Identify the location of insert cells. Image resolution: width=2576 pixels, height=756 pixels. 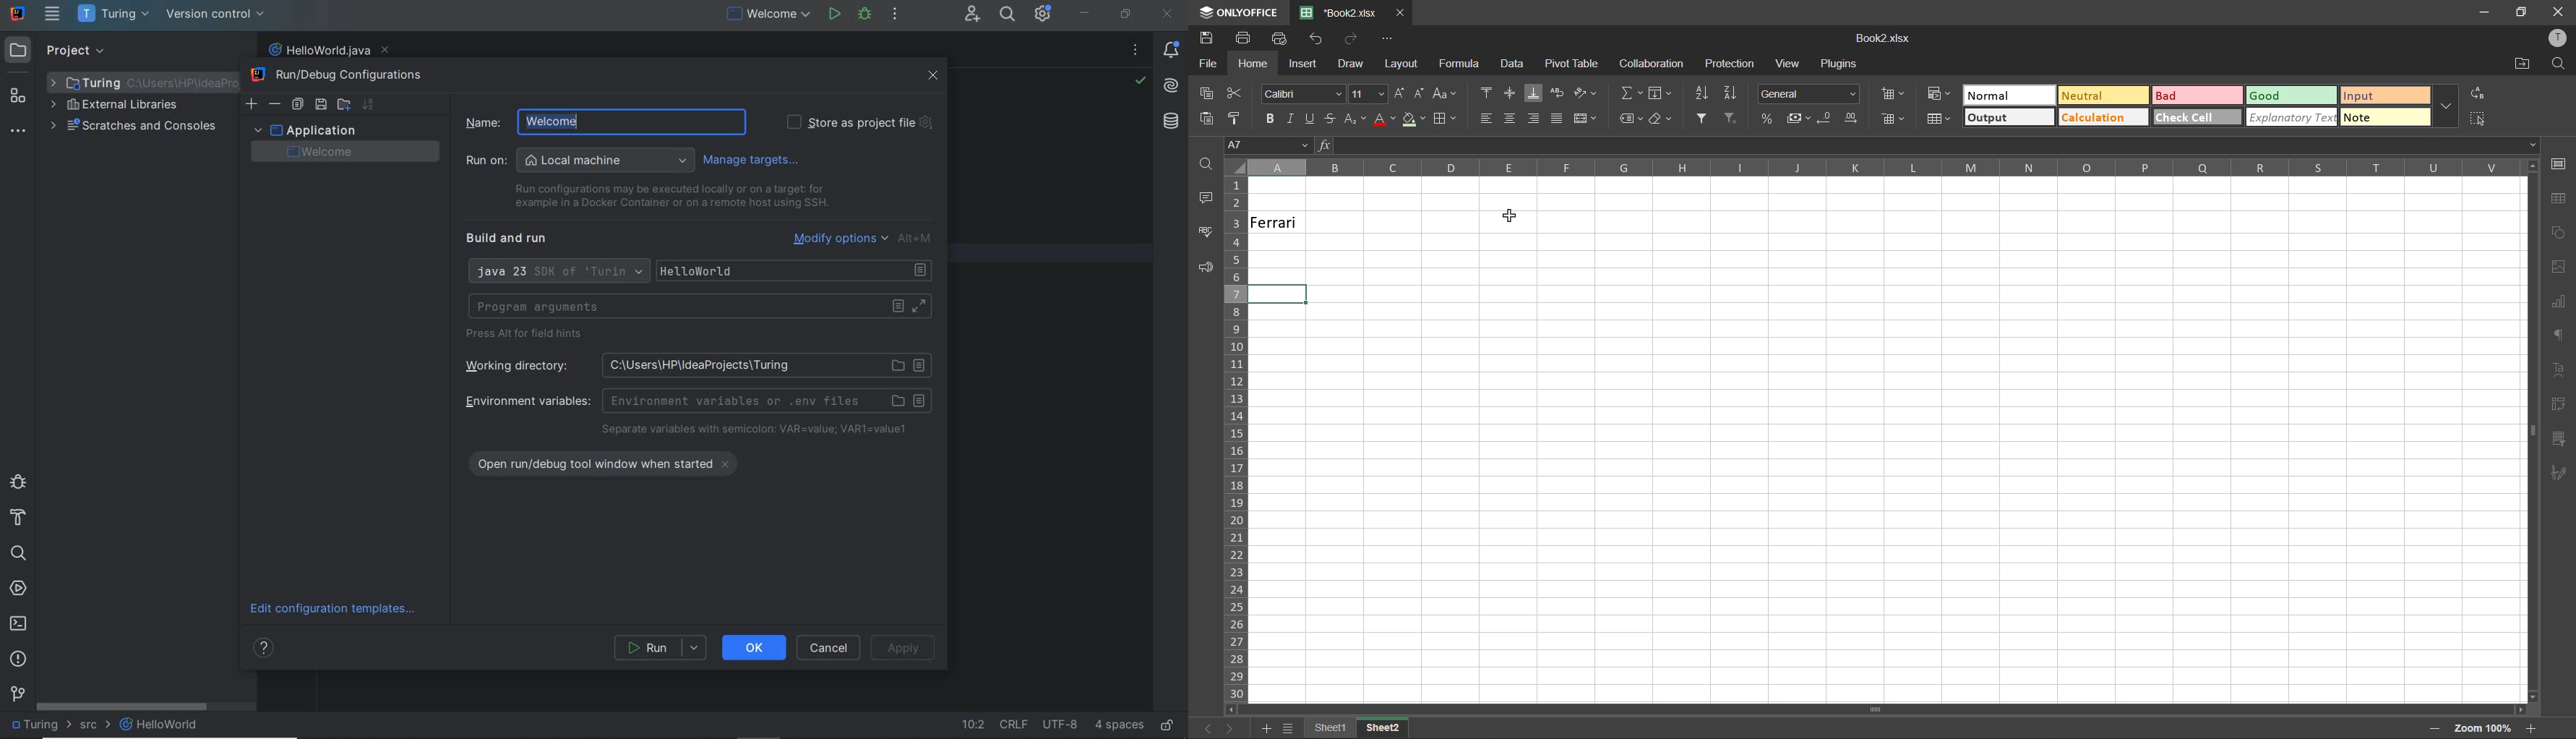
(1895, 95).